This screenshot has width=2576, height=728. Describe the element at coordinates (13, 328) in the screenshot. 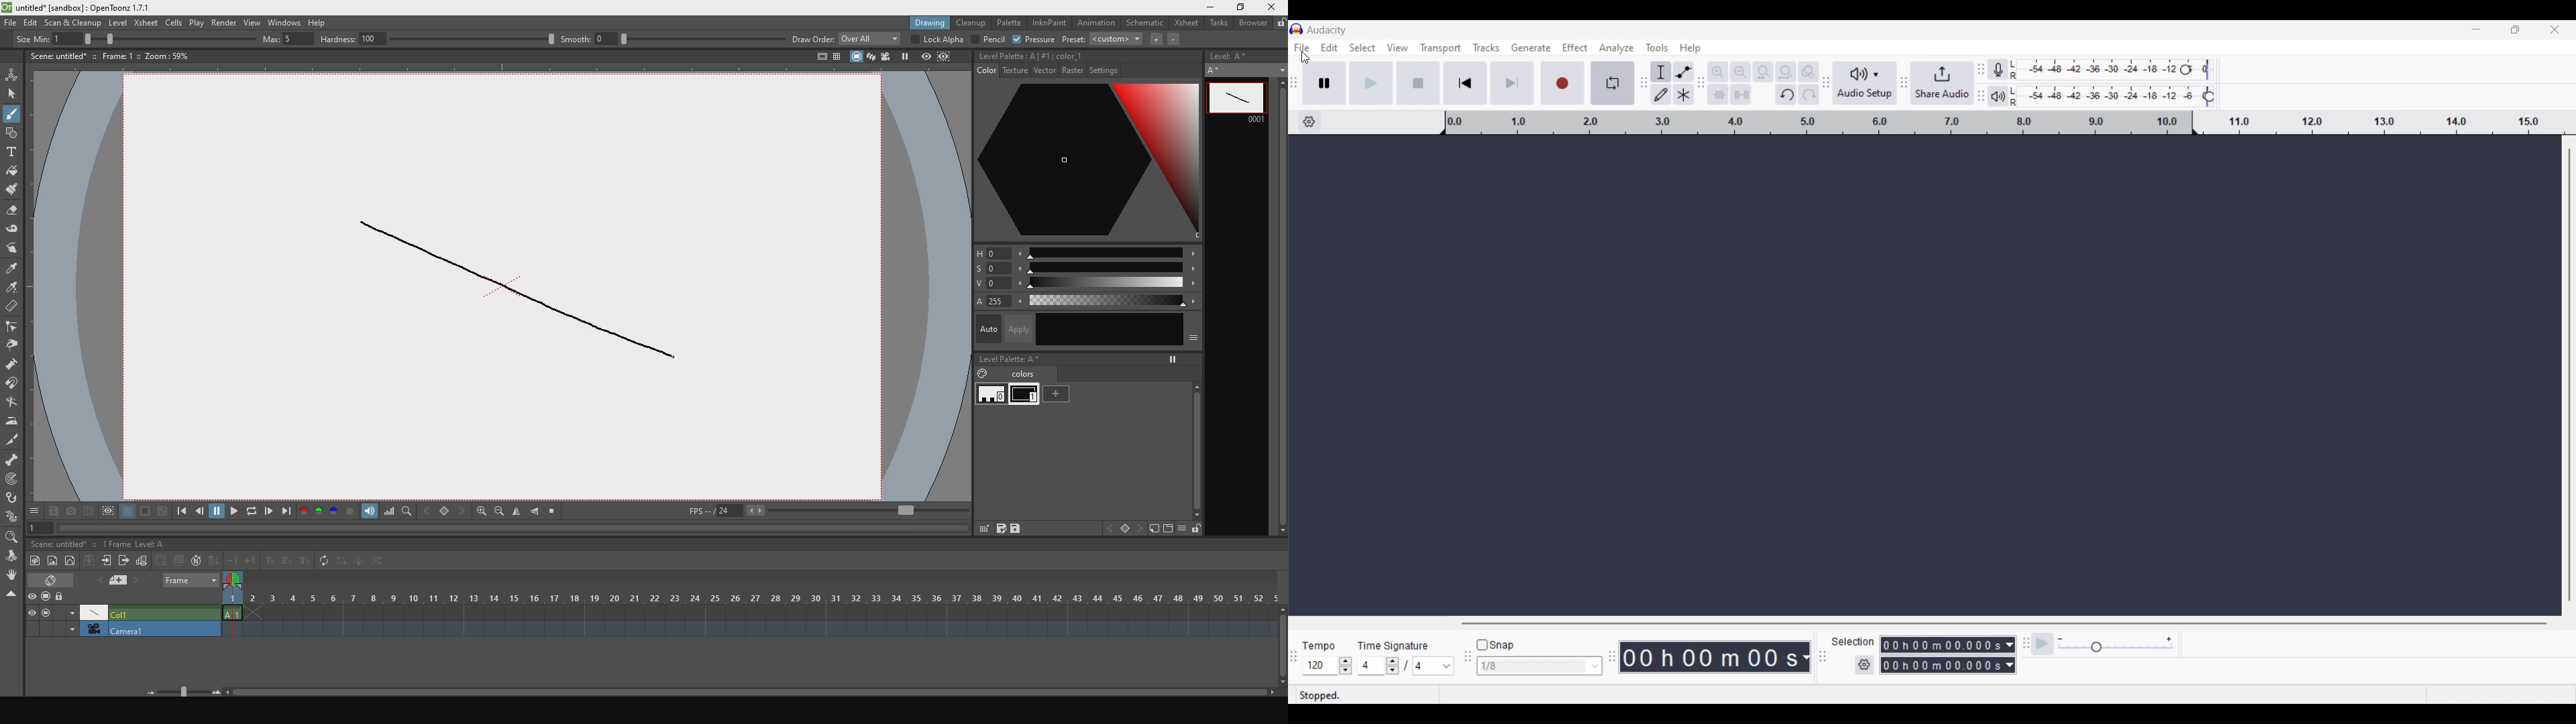

I see `edit control` at that location.